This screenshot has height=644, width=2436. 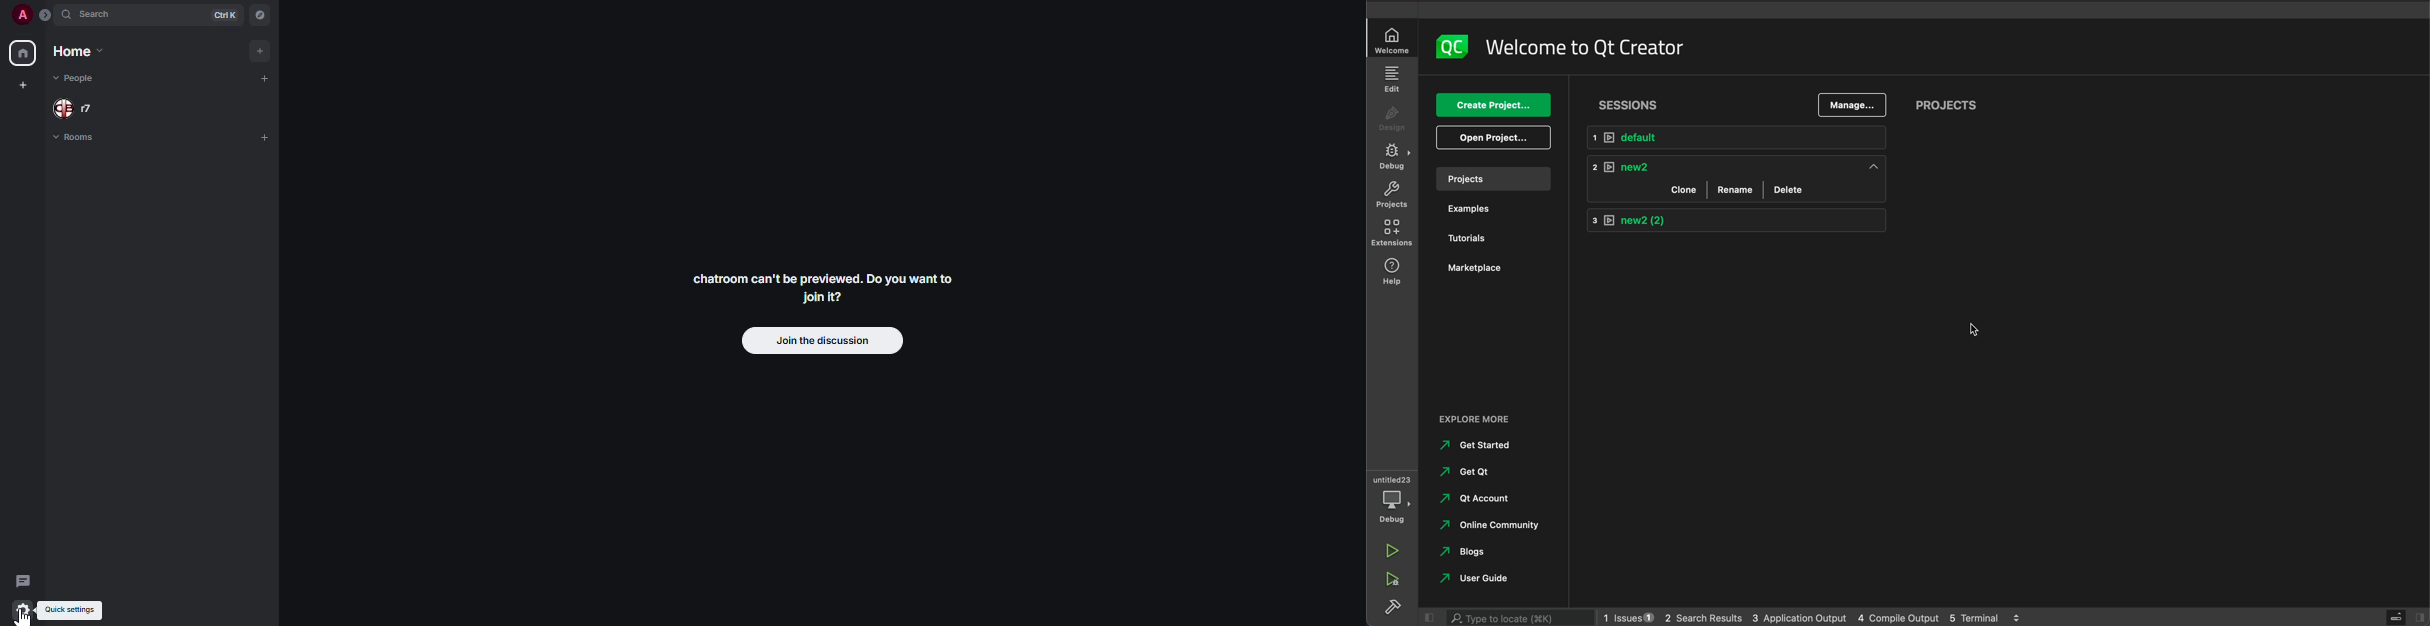 What do you see at coordinates (1493, 137) in the screenshot?
I see `open project` at bounding box center [1493, 137].